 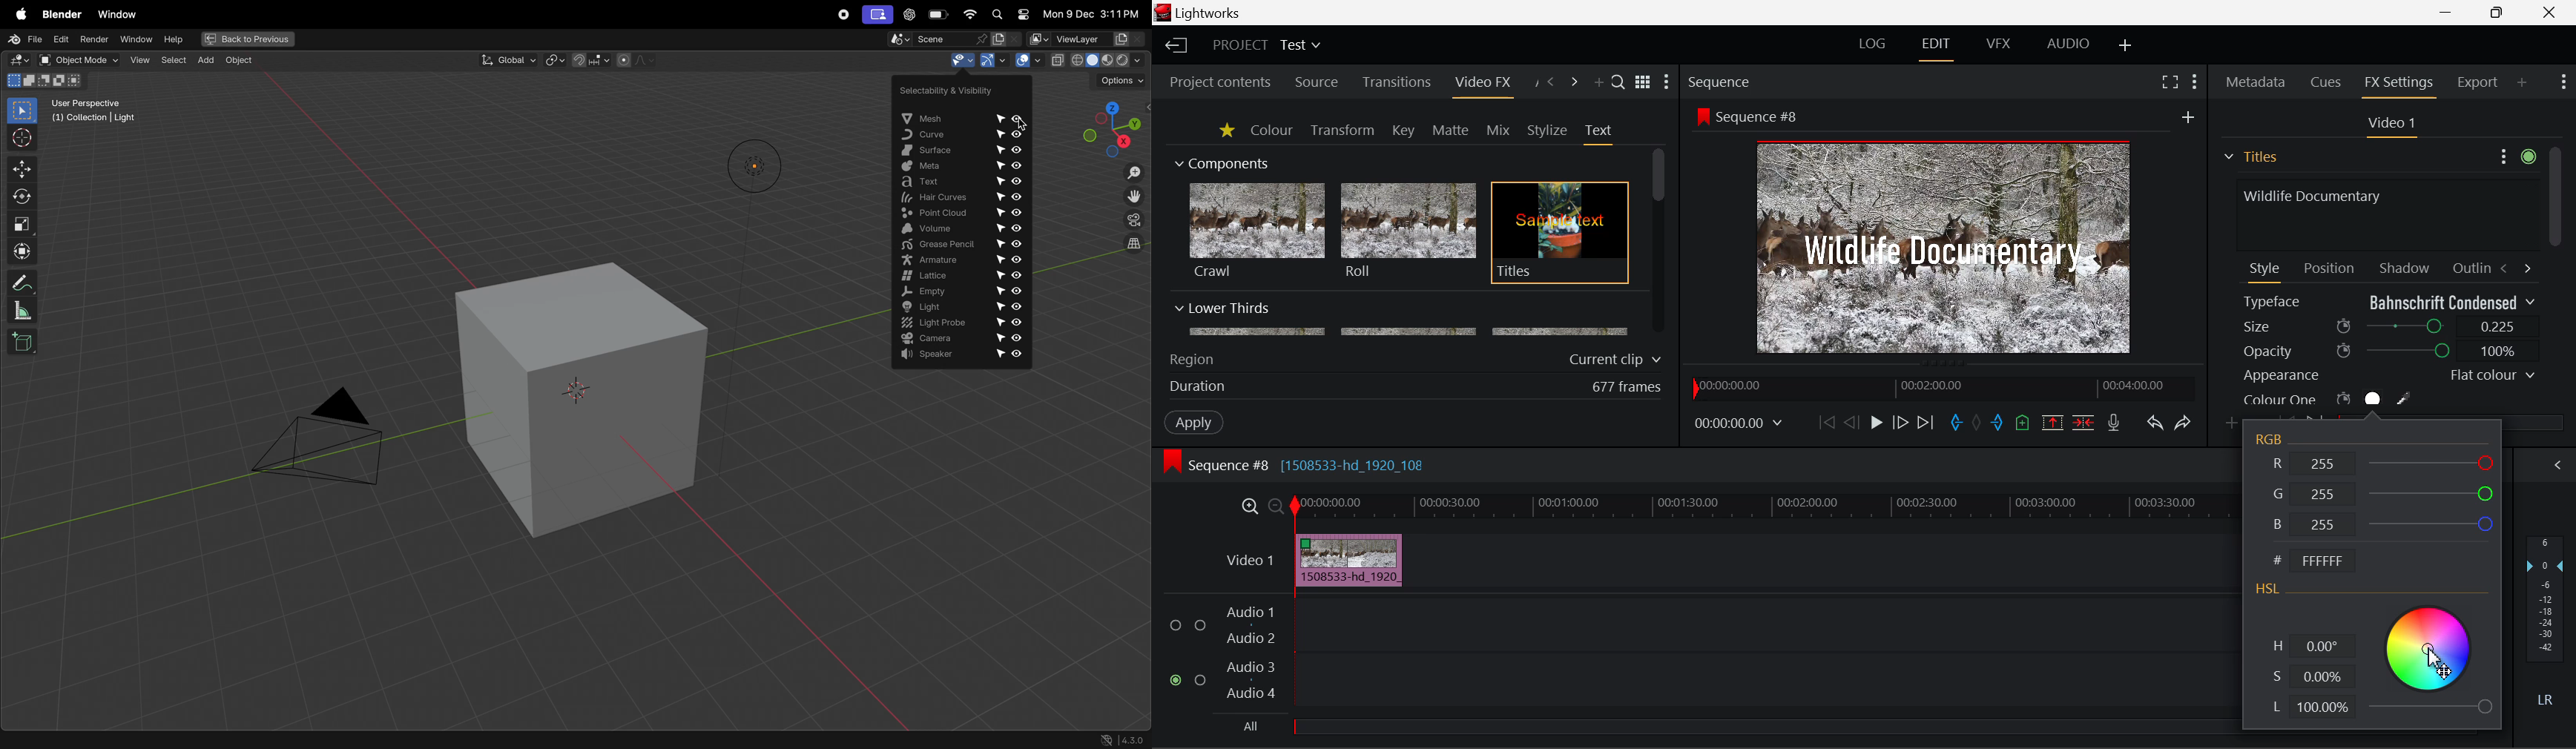 What do you see at coordinates (2389, 302) in the screenshot?
I see `Typeface` at bounding box center [2389, 302].